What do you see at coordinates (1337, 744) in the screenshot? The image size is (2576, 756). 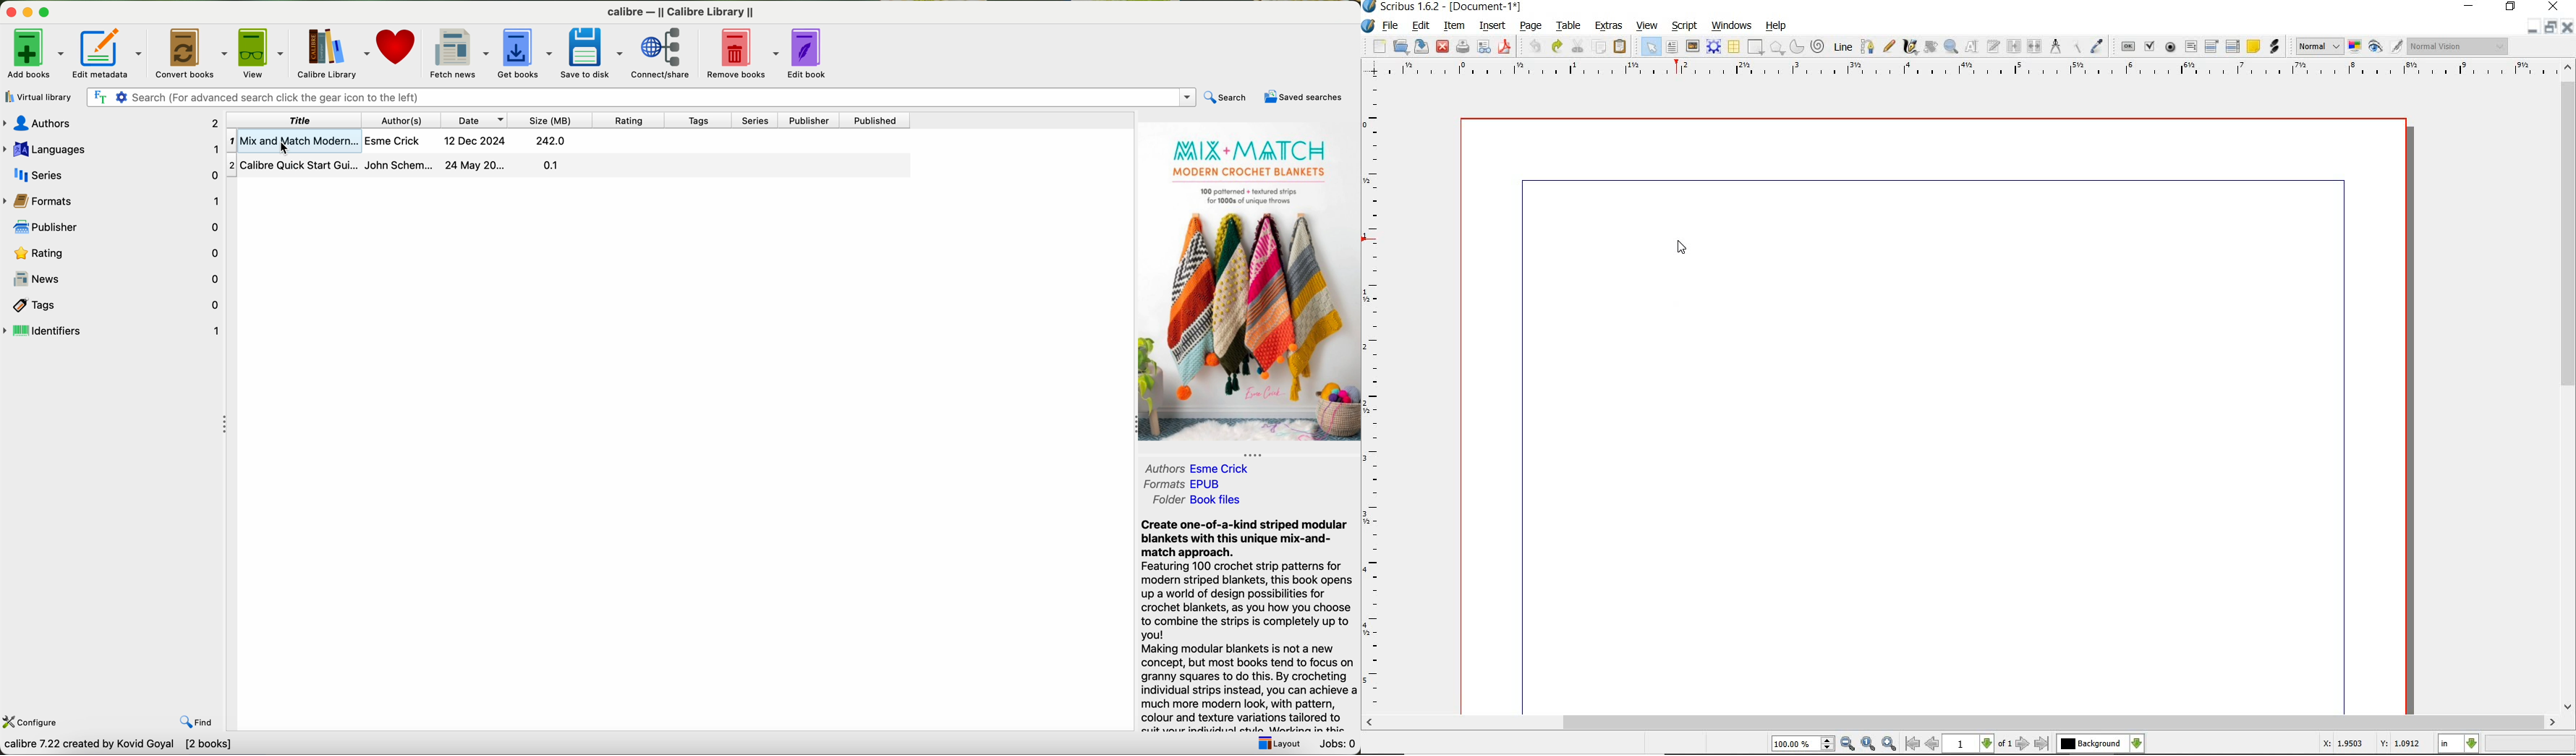 I see `Jobs: 0` at bounding box center [1337, 744].